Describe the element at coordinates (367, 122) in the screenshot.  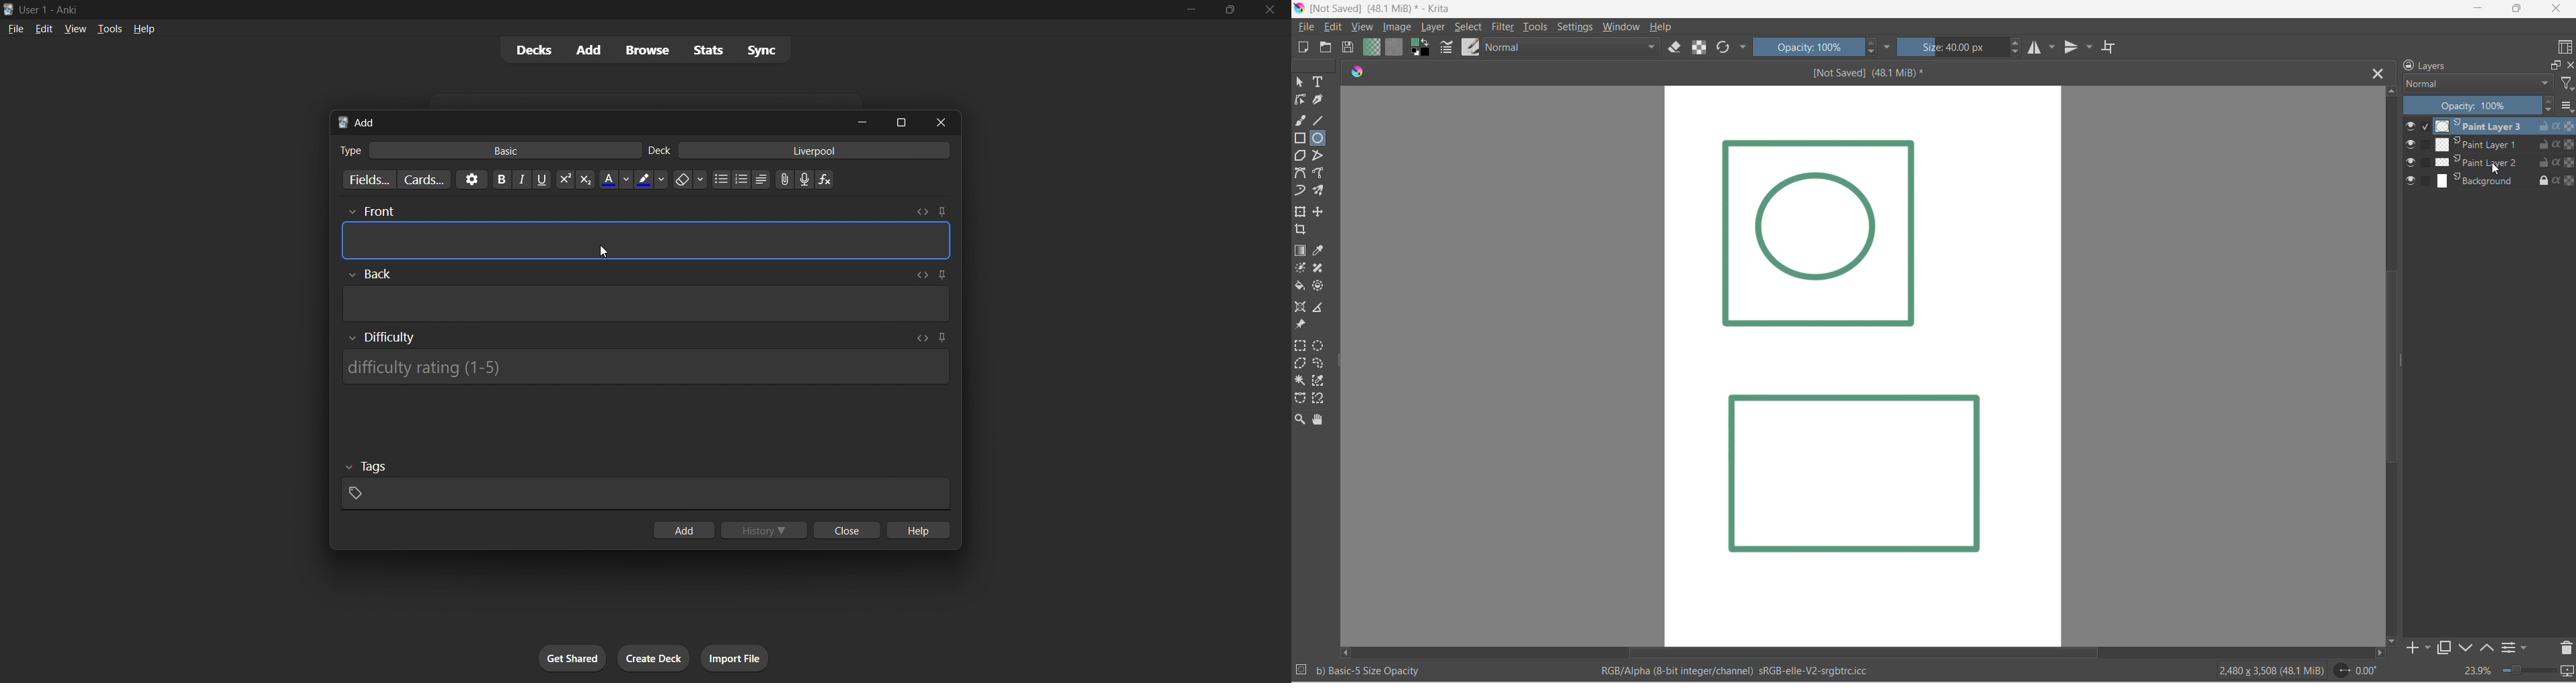
I see `add title bar` at that location.